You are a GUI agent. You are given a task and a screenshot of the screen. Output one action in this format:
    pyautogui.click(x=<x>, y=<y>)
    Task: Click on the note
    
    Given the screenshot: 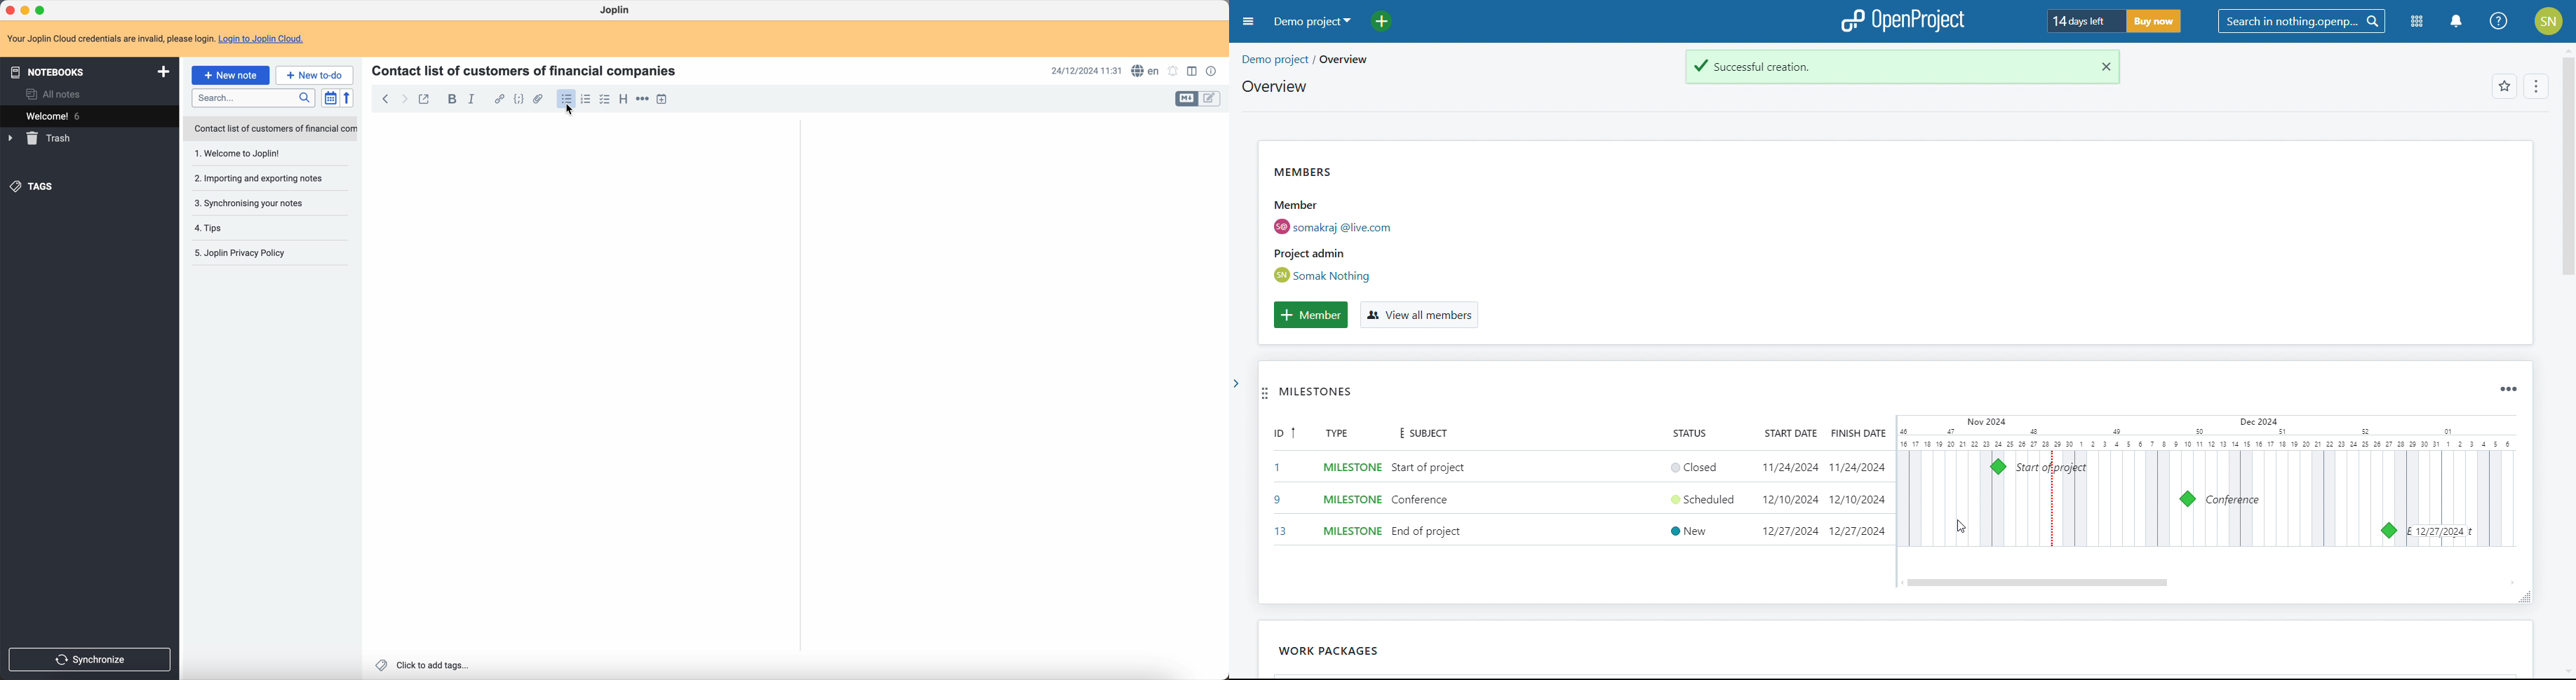 What is the action you would take?
    pyautogui.click(x=155, y=37)
    